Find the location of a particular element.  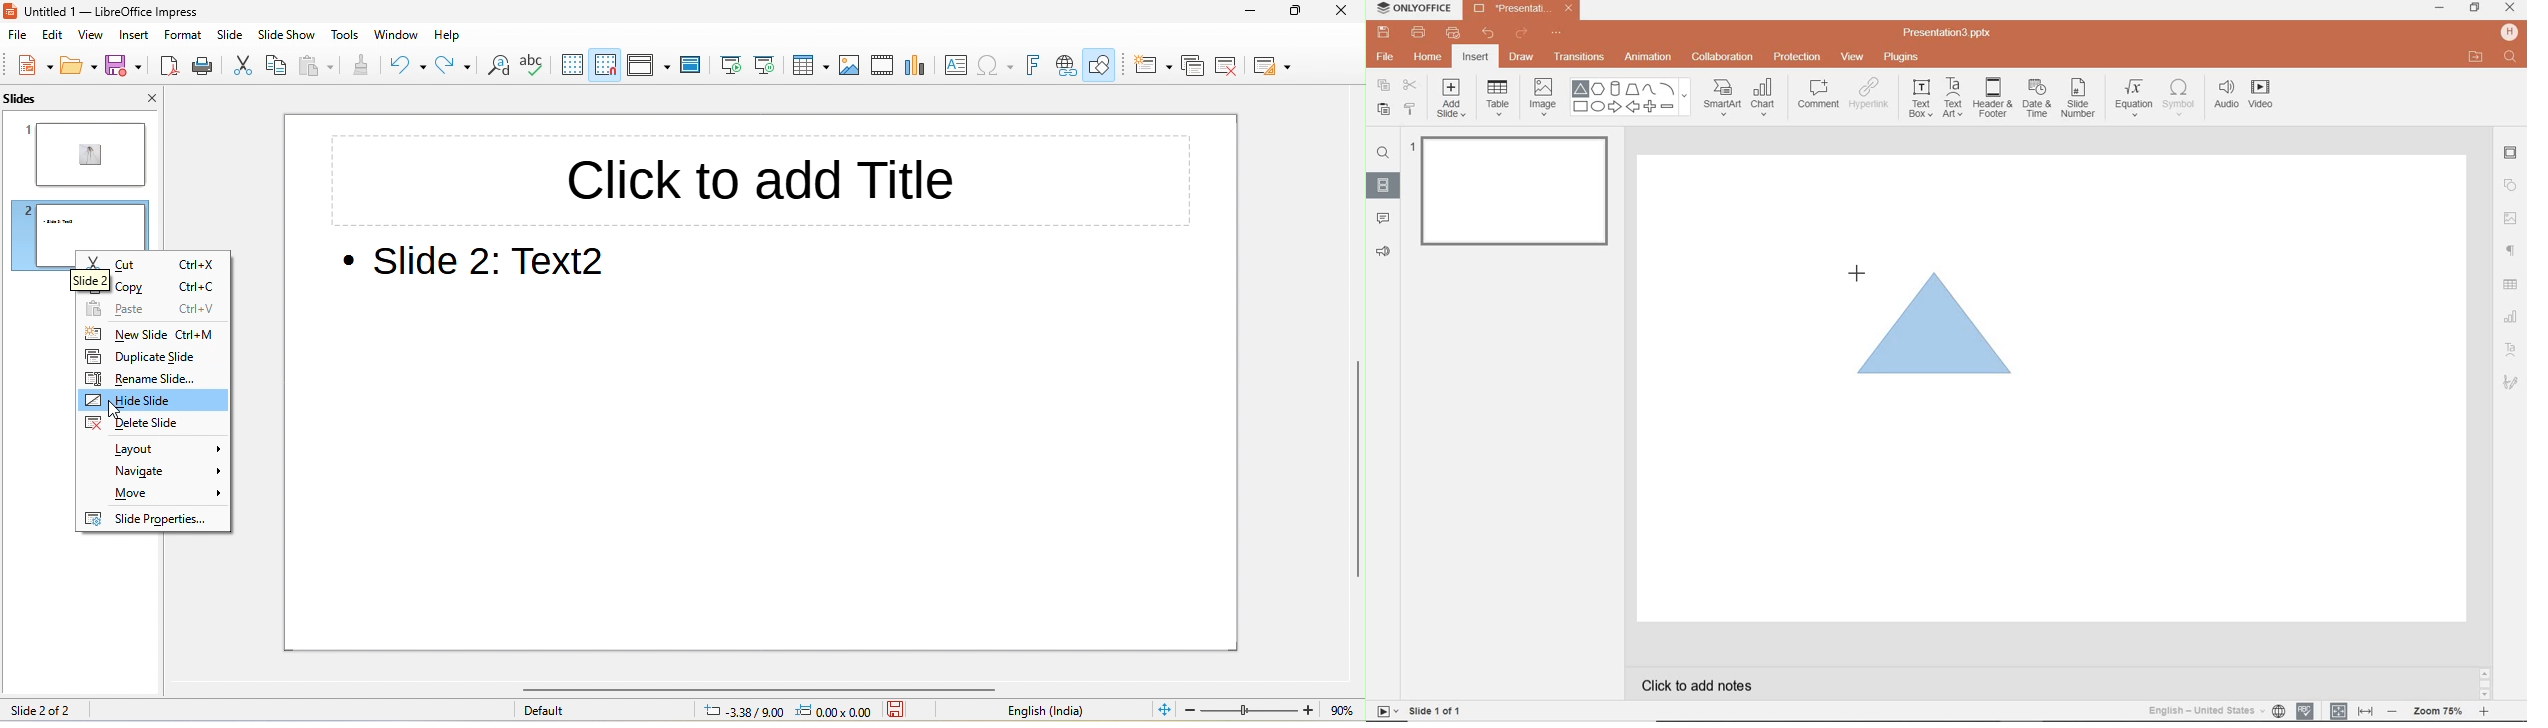

FIT TO WIDTH is located at coordinates (2365, 712).